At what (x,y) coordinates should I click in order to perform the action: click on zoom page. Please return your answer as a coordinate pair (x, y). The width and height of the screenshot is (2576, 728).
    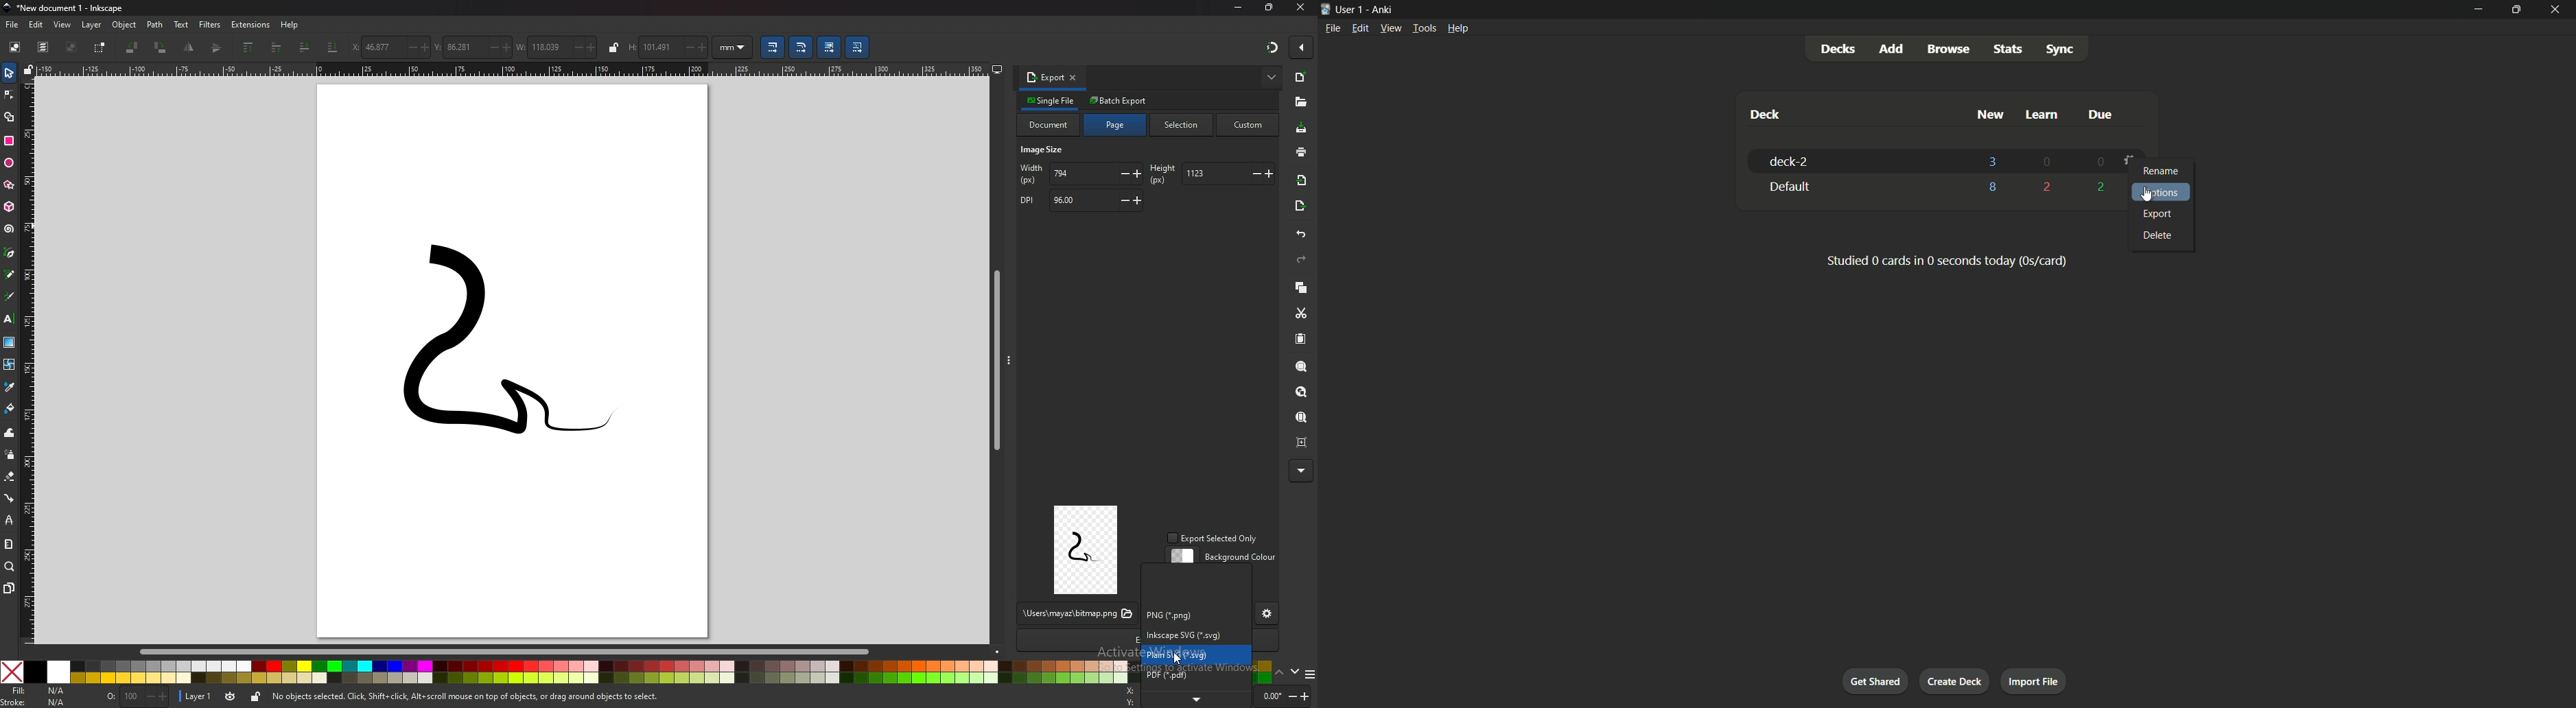
    Looking at the image, I should click on (1302, 418).